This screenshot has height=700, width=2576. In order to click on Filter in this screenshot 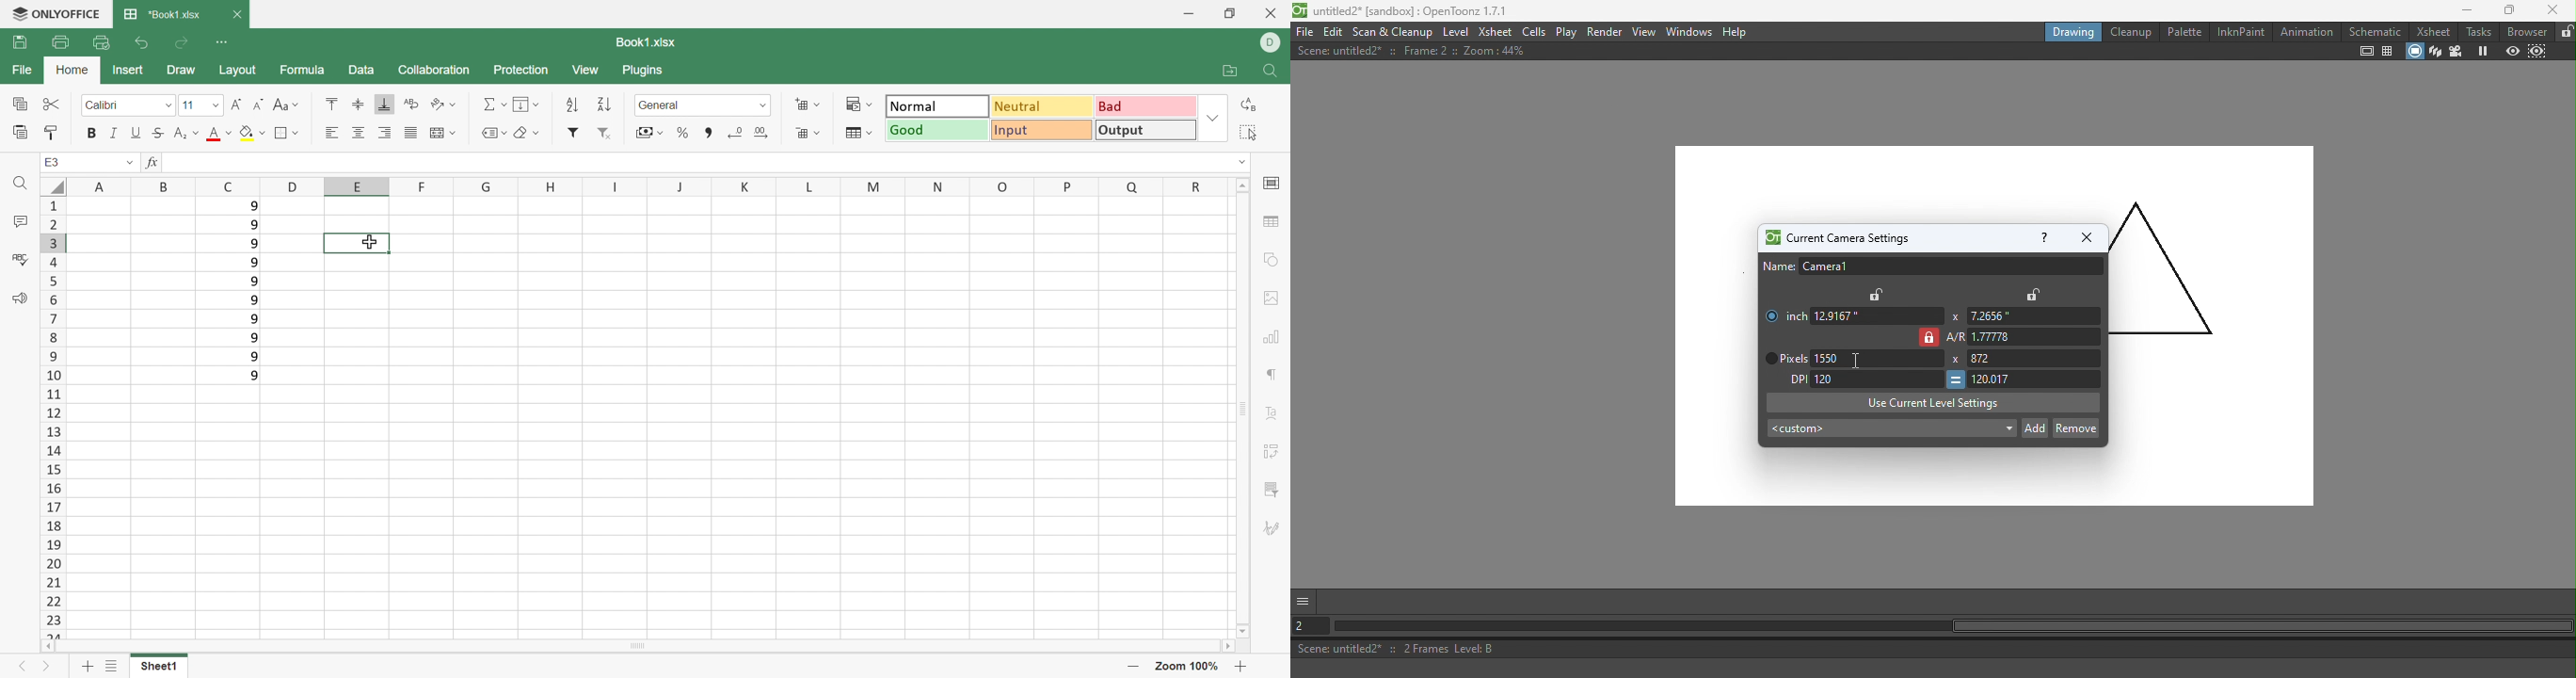, I will do `click(572, 135)`.